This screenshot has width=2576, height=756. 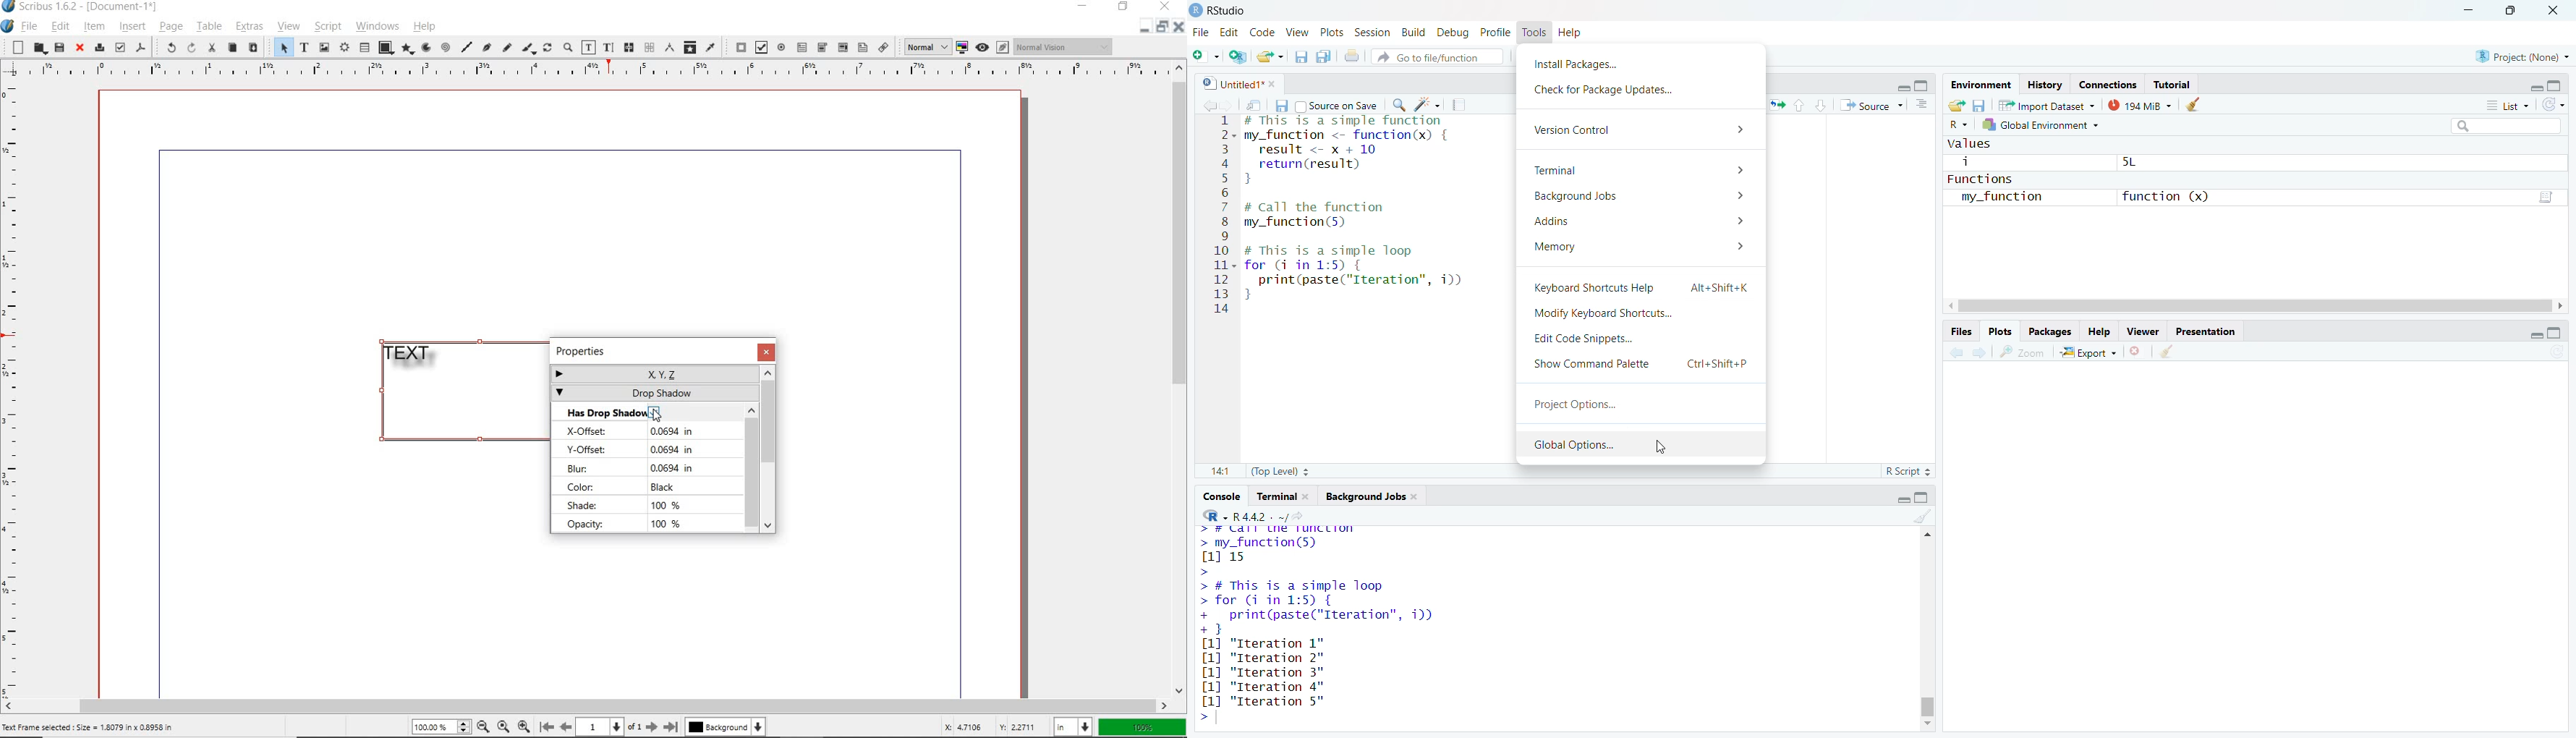 What do you see at coordinates (1304, 516) in the screenshot?
I see `view the current working directory` at bounding box center [1304, 516].